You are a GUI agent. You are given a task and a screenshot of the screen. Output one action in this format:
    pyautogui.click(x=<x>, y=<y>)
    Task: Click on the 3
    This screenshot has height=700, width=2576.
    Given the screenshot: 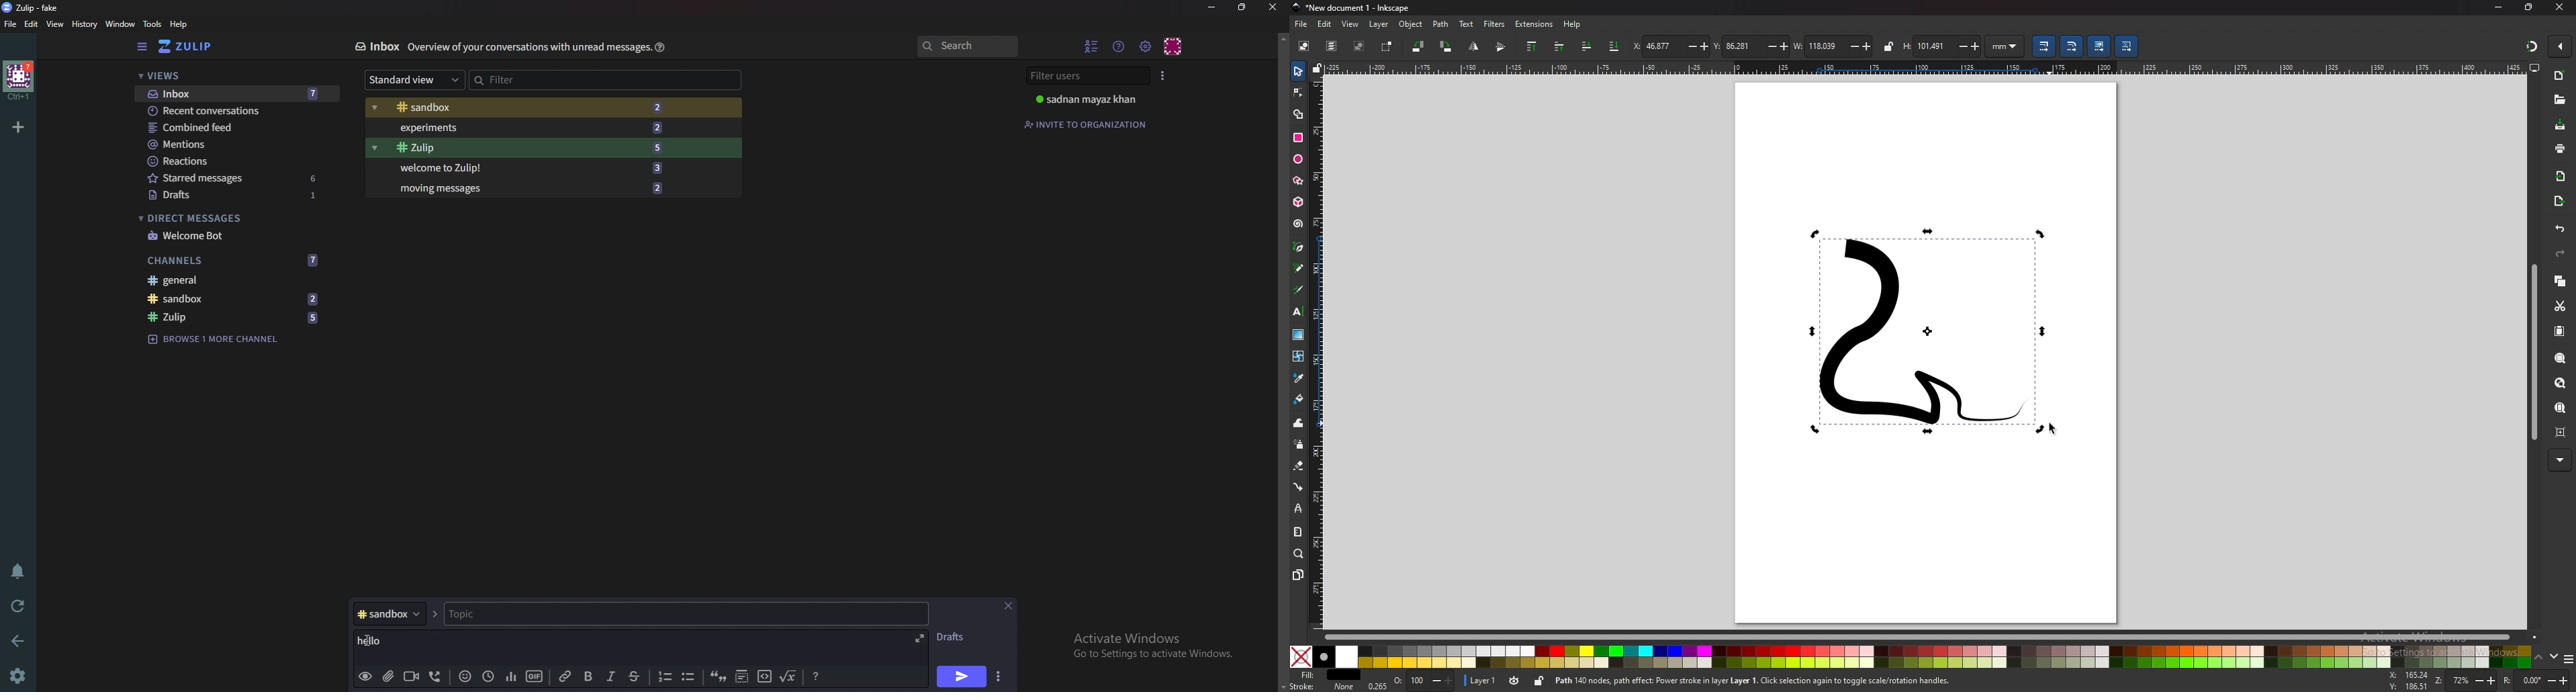 What is the action you would take?
    pyautogui.click(x=663, y=169)
    